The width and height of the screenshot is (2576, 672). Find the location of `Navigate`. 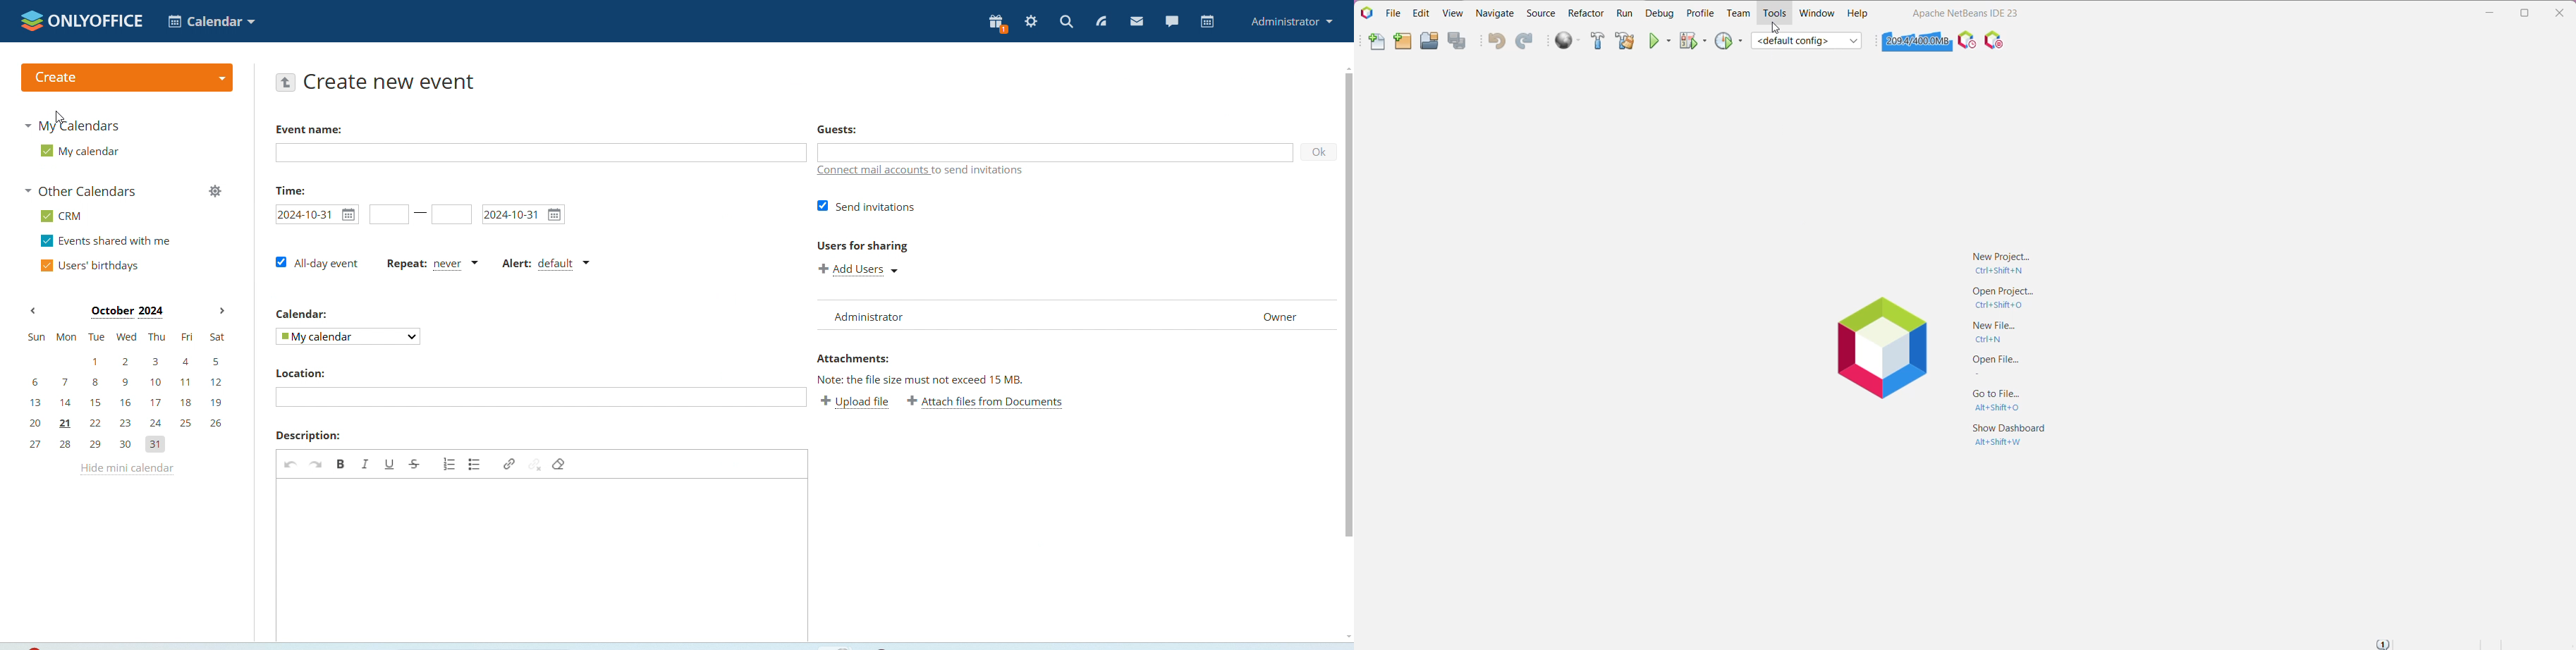

Navigate is located at coordinates (1497, 12).